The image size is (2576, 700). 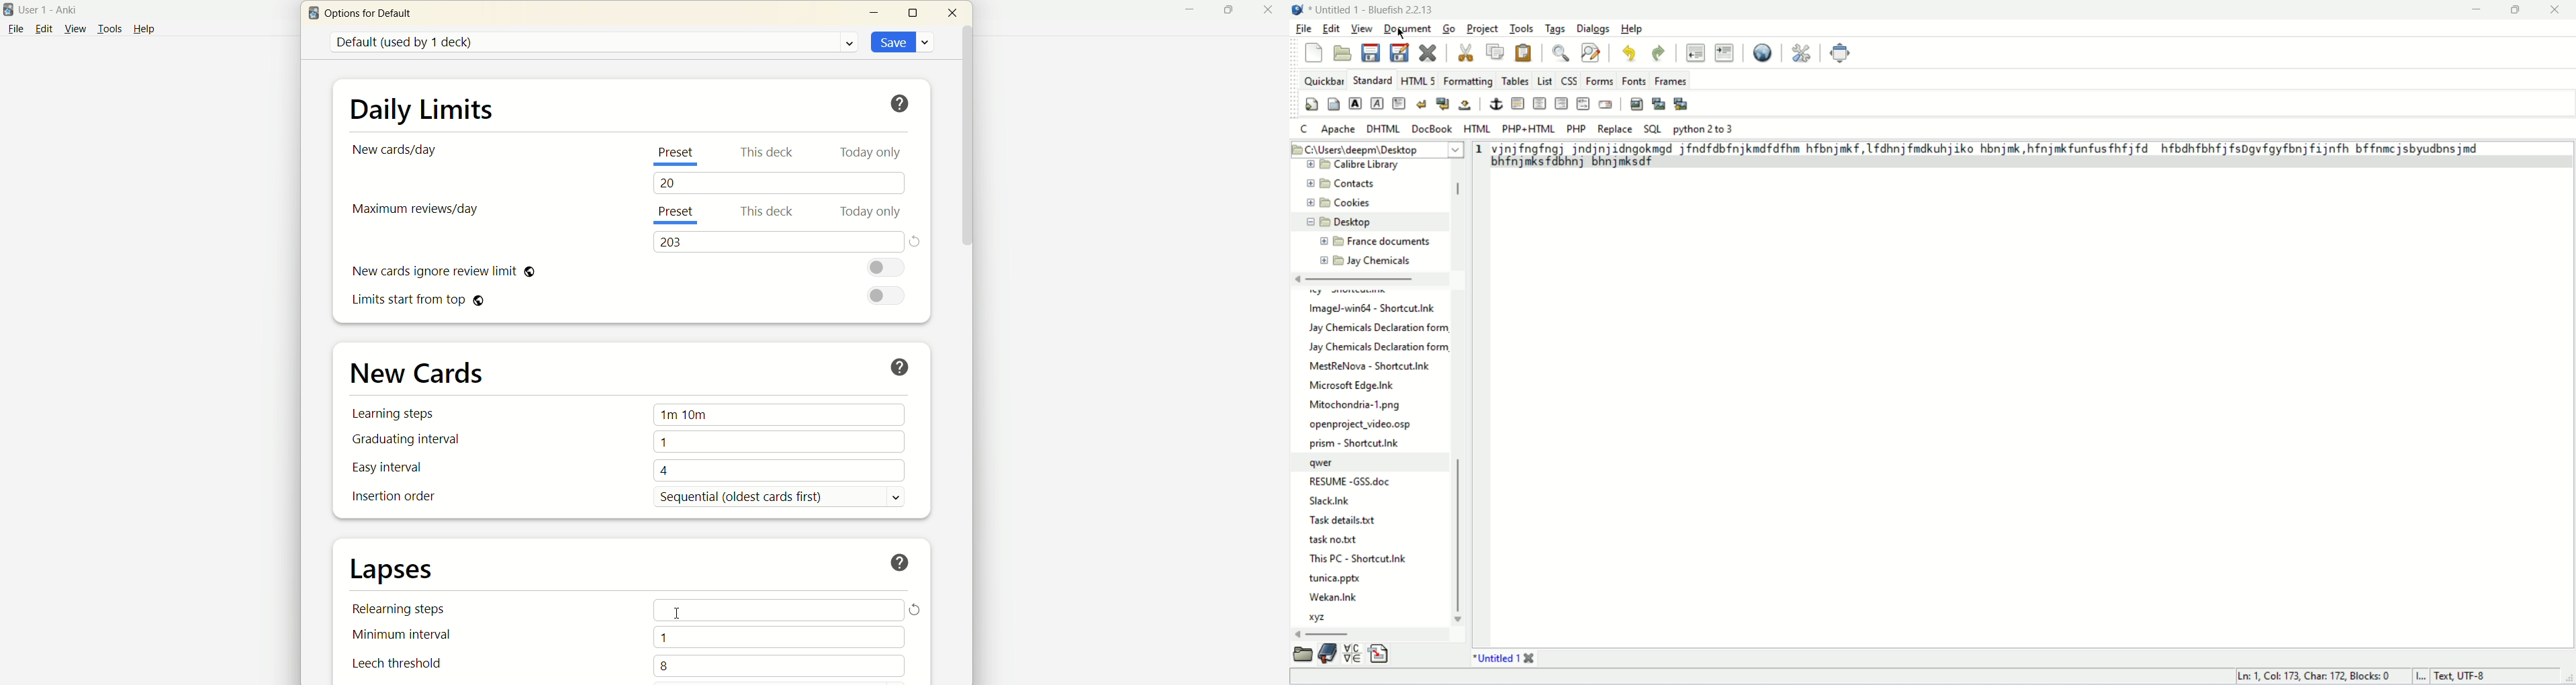 What do you see at coordinates (900, 40) in the screenshot?
I see `save` at bounding box center [900, 40].